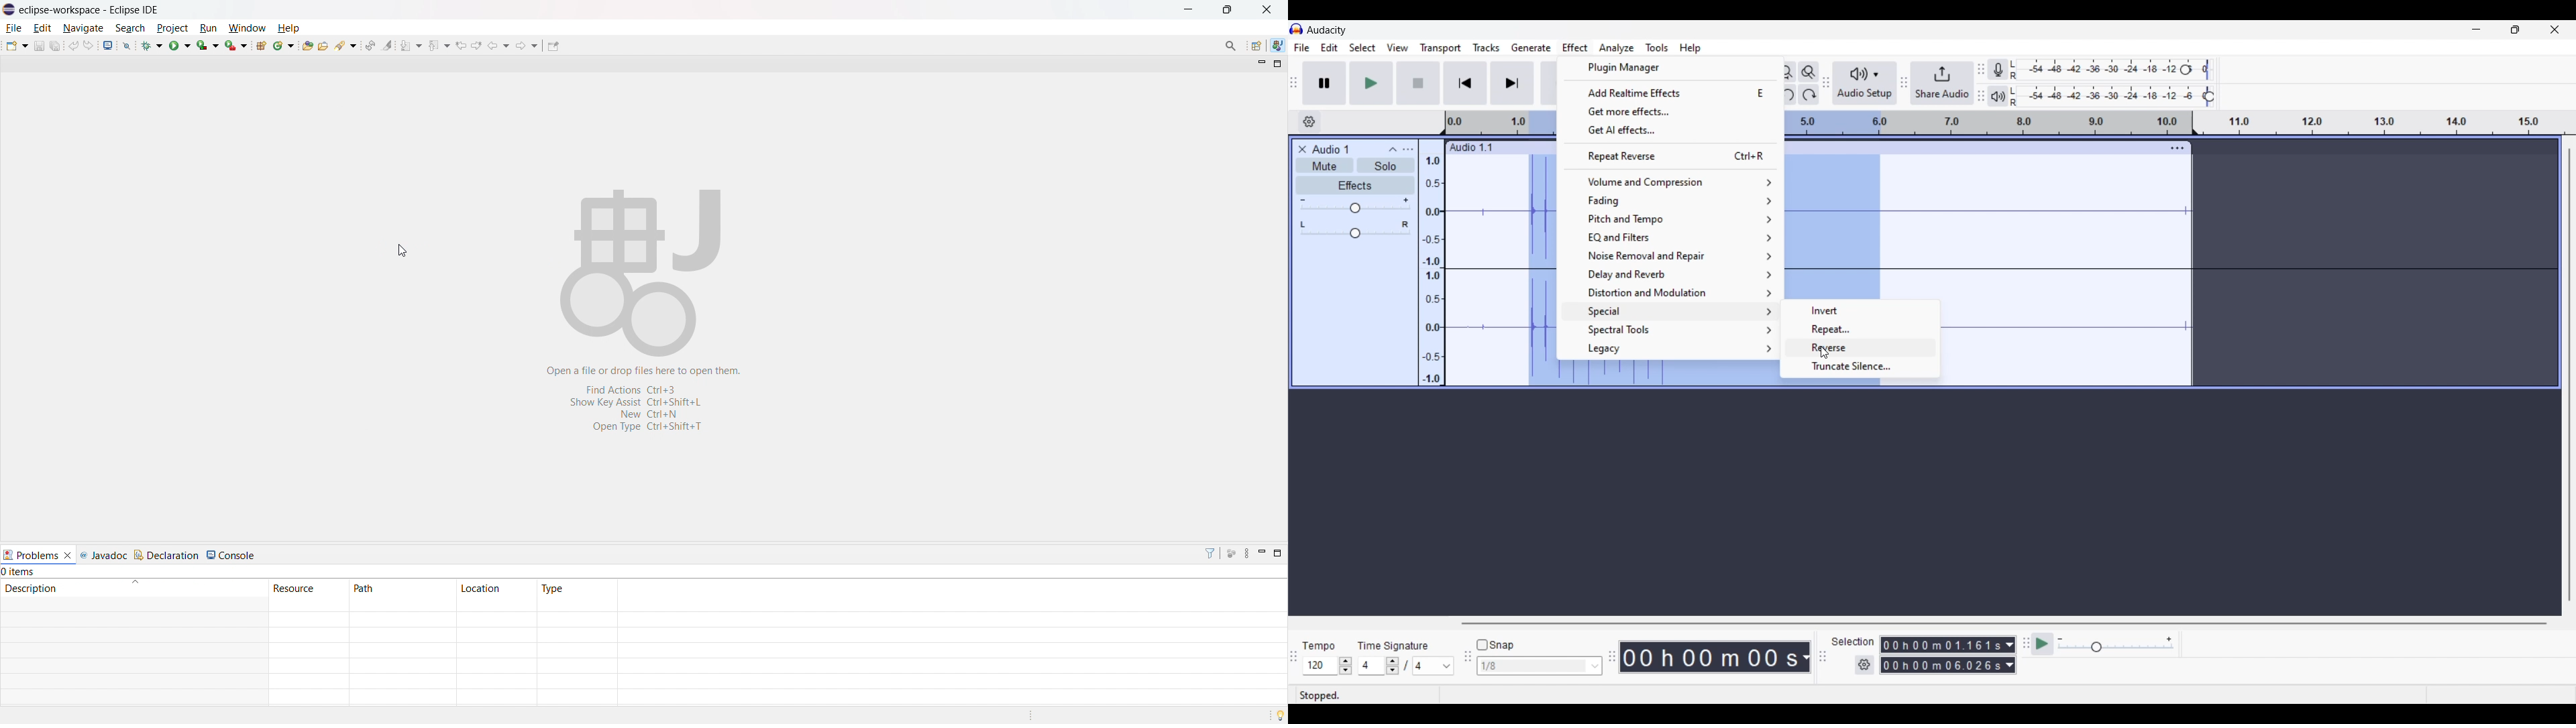  What do you see at coordinates (1809, 72) in the screenshot?
I see `Zoom toggle` at bounding box center [1809, 72].